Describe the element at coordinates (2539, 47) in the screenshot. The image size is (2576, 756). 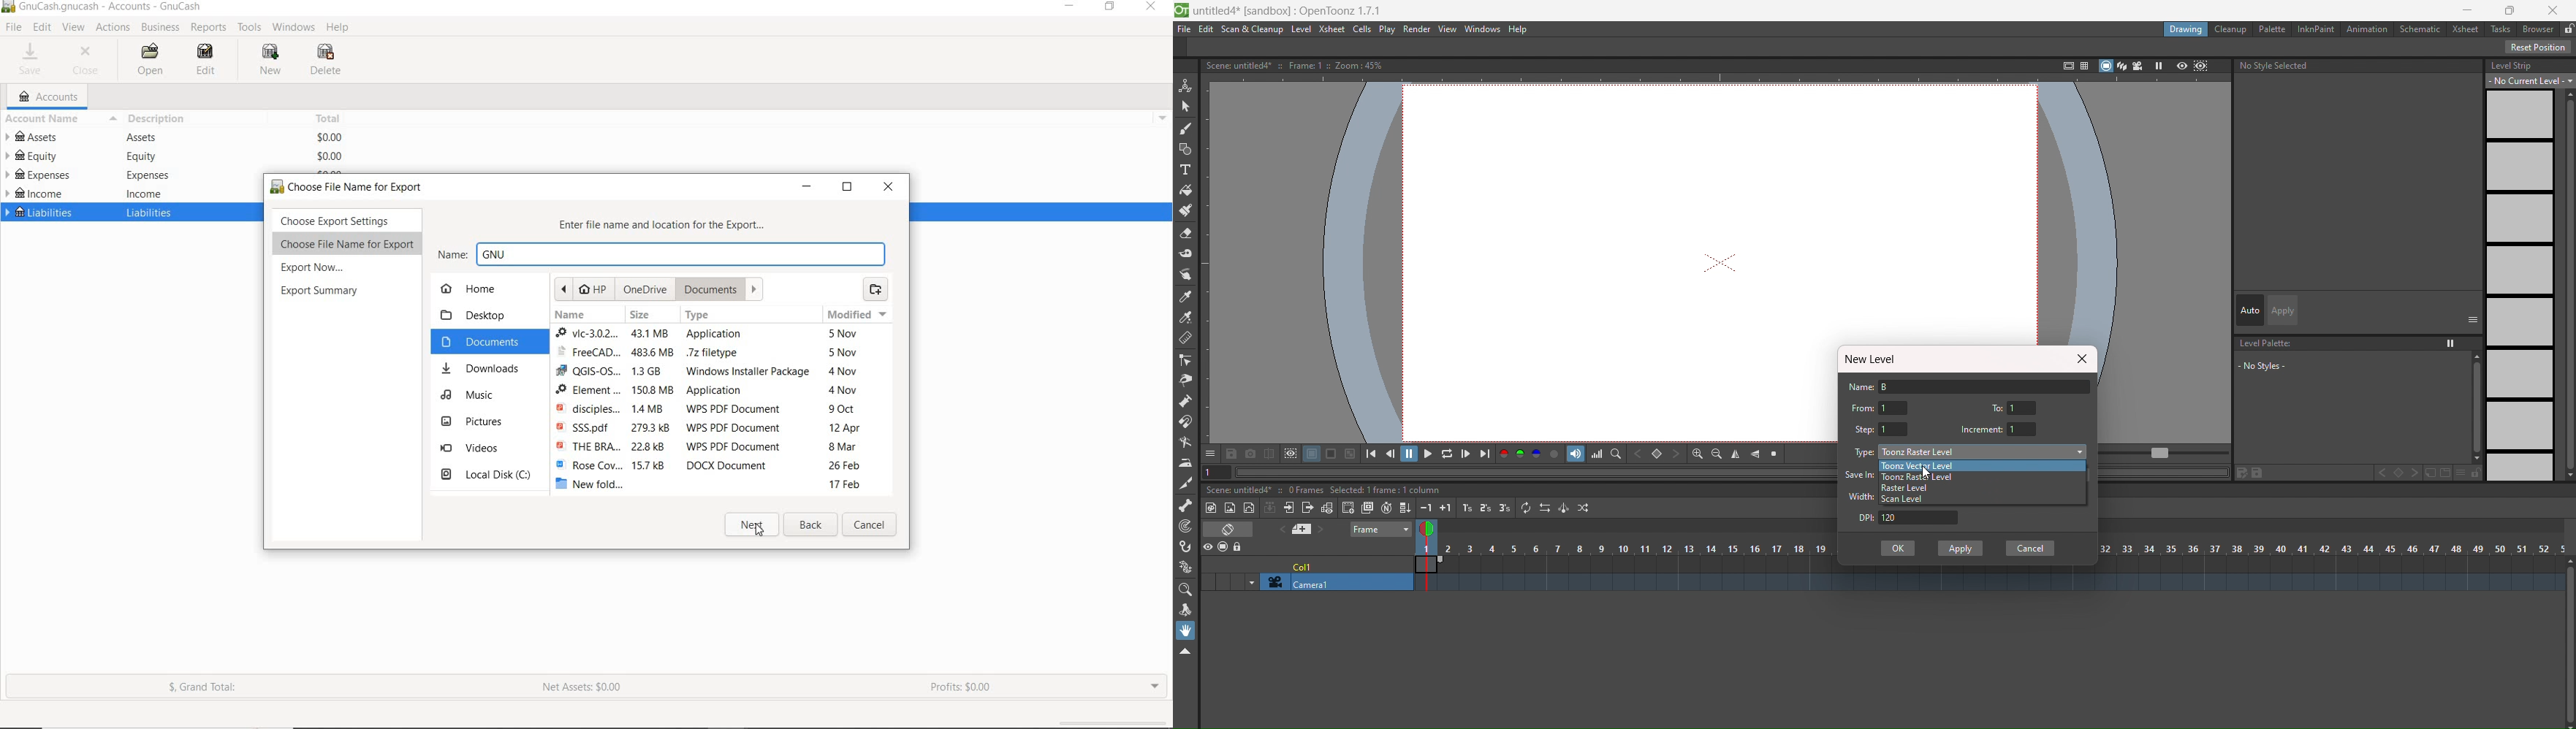
I see `reset position` at that location.